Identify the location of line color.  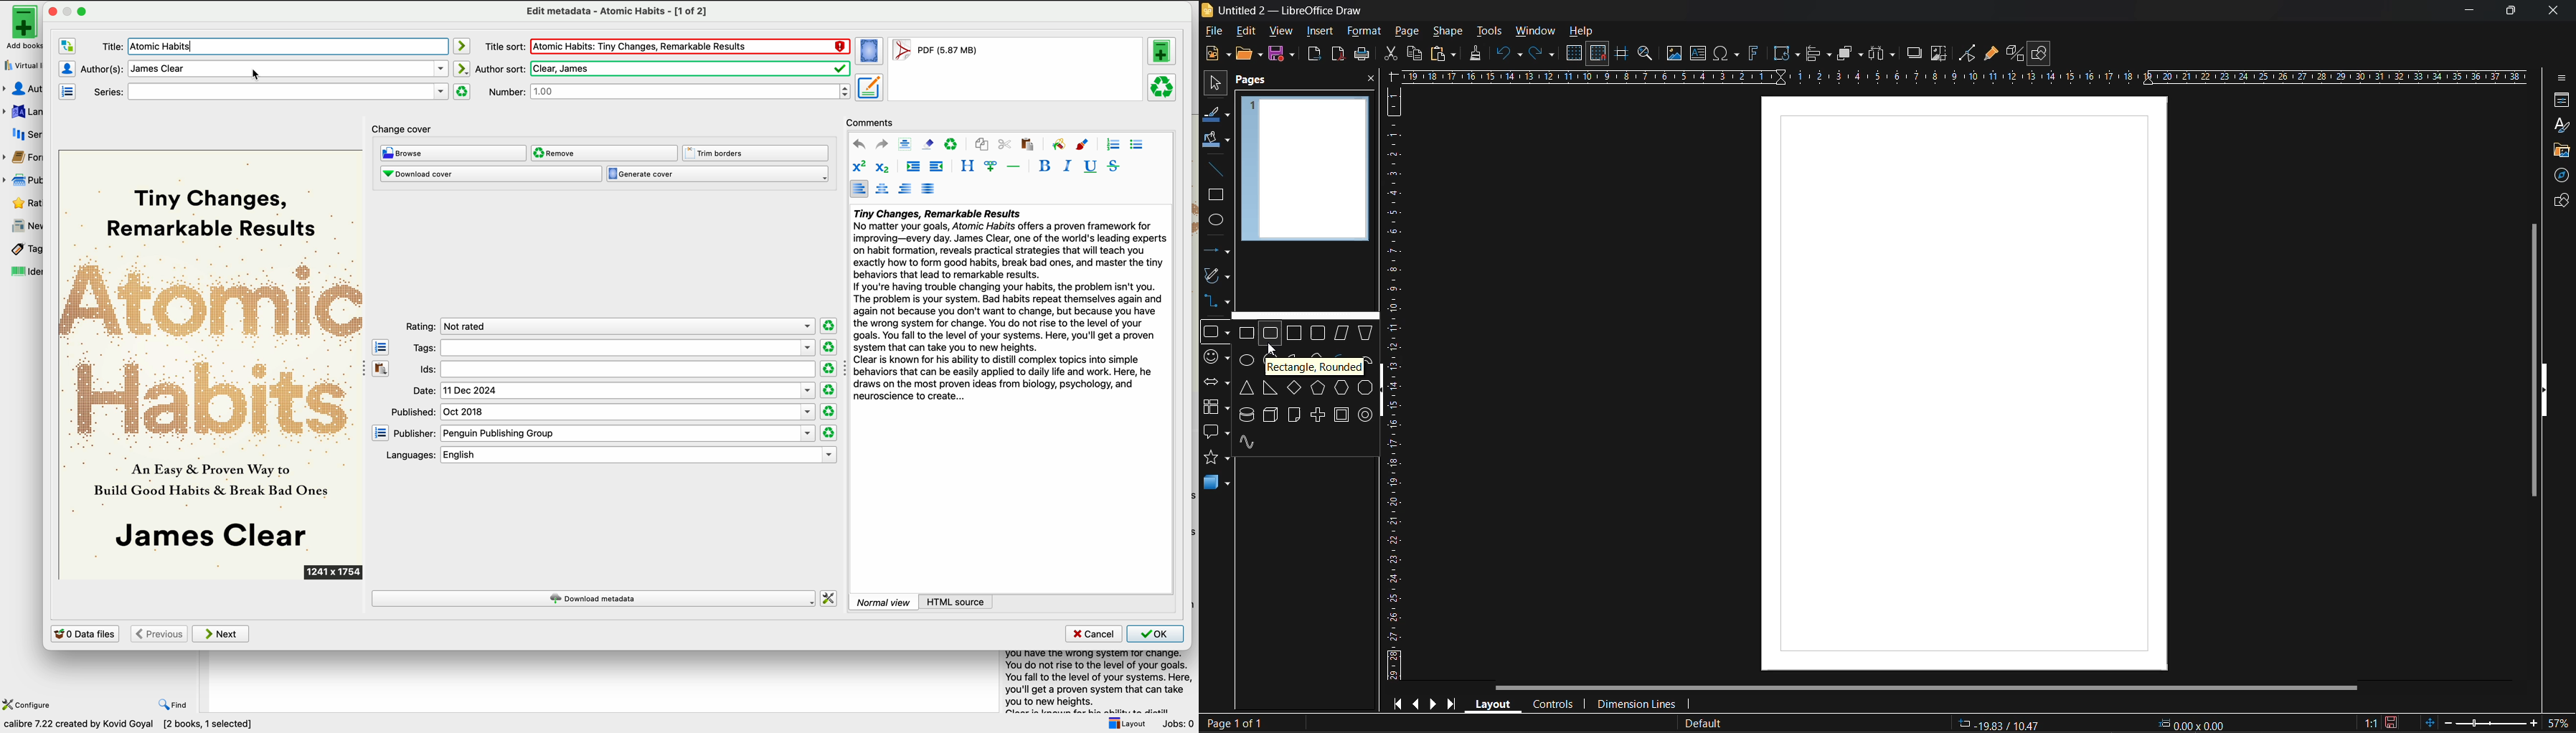
(1217, 116).